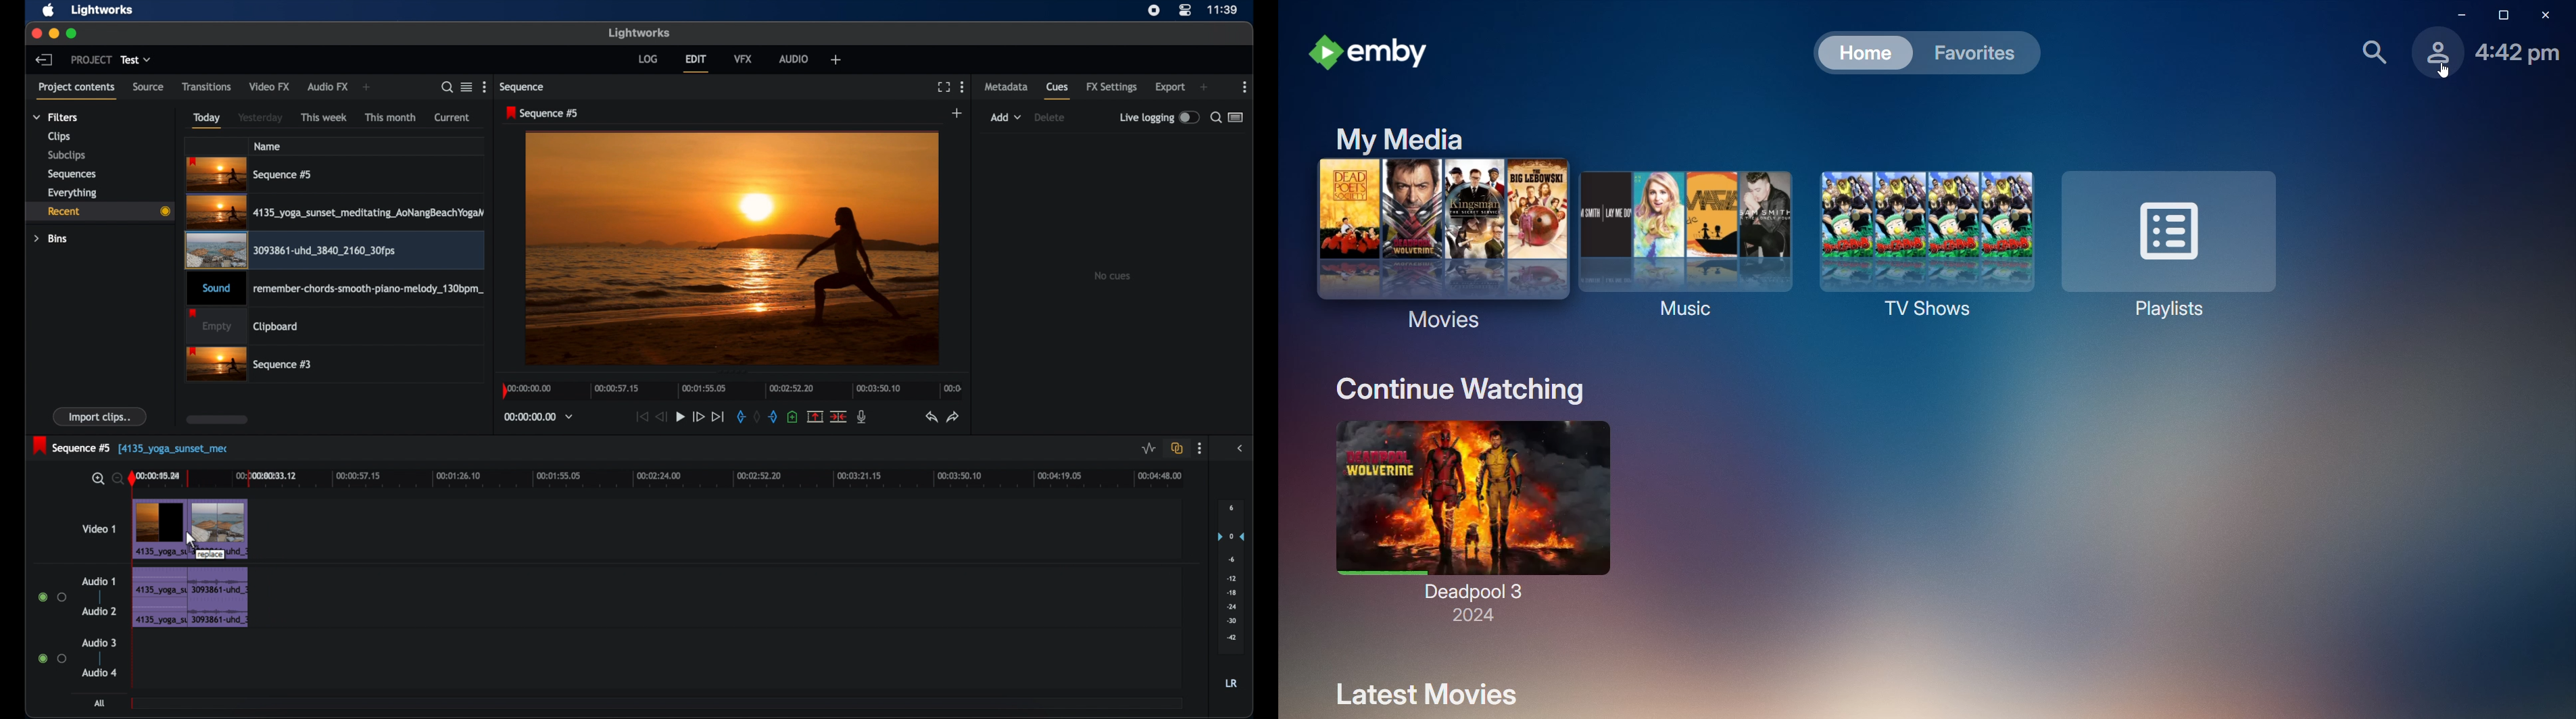 This screenshot has height=728, width=2576. Describe the element at coordinates (959, 113) in the screenshot. I see `add` at that location.